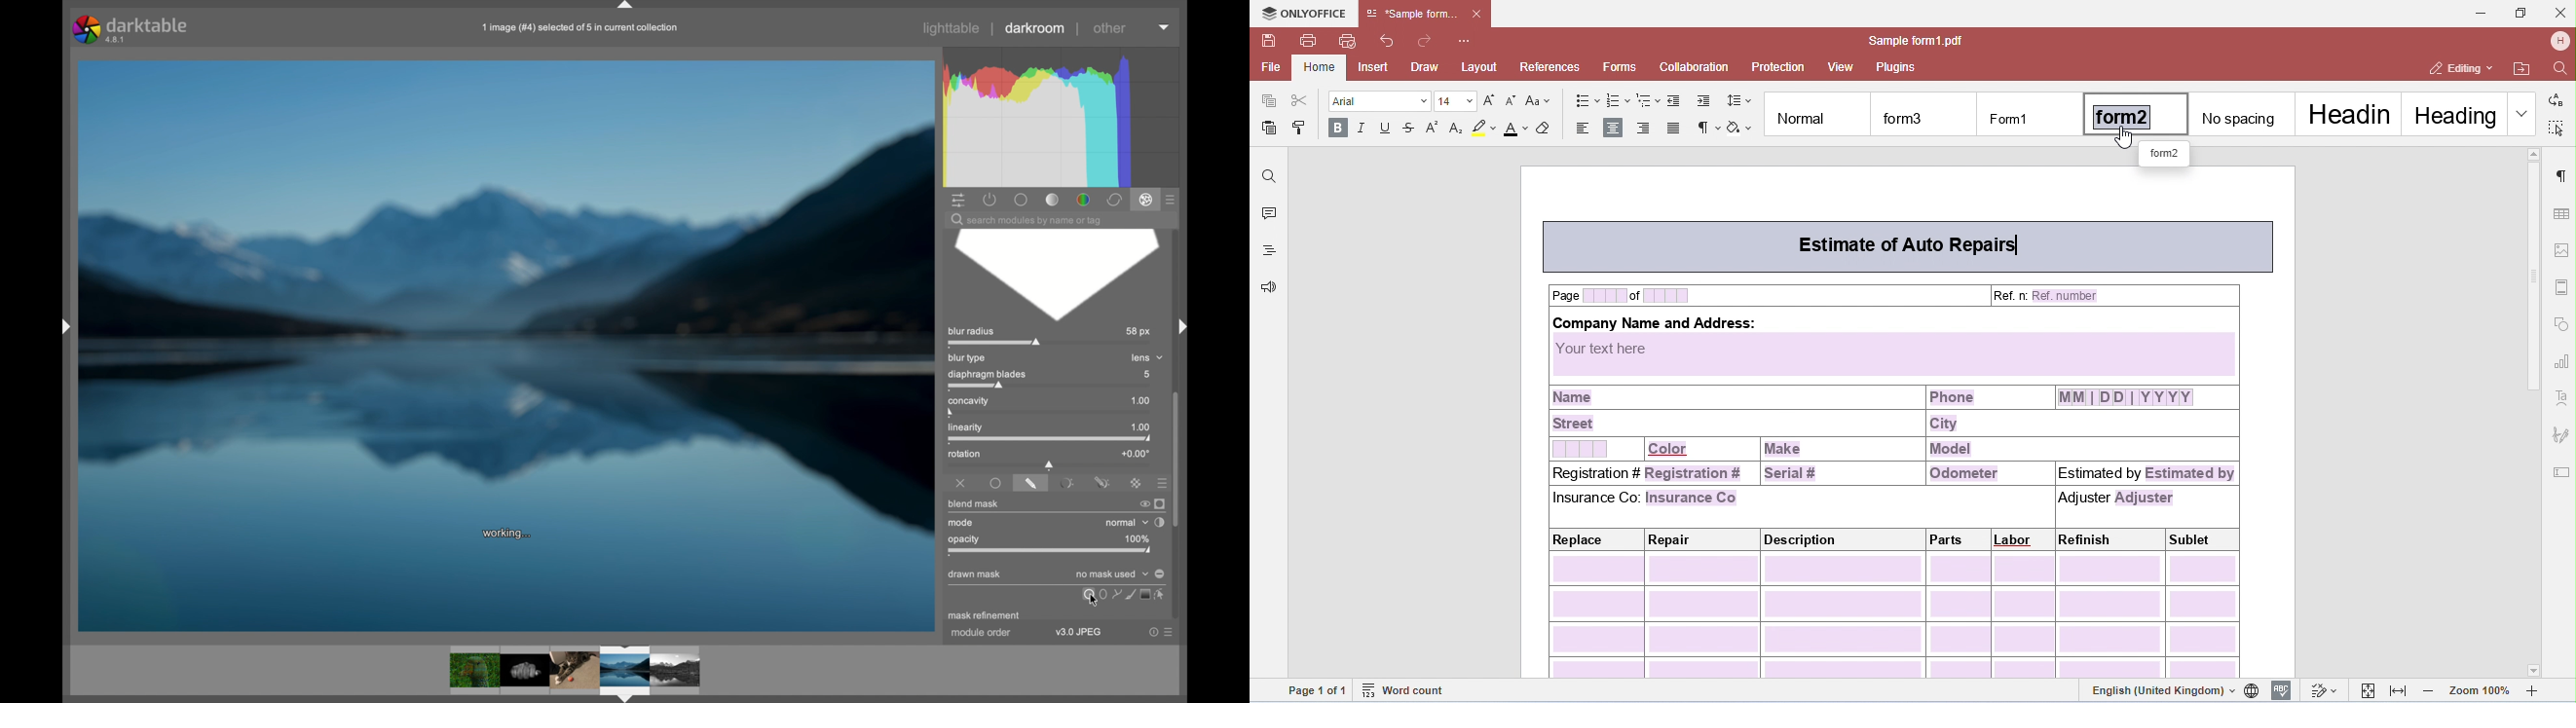 The image size is (2576, 728). Describe the element at coordinates (1027, 220) in the screenshot. I see `search module by name or tag` at that location.